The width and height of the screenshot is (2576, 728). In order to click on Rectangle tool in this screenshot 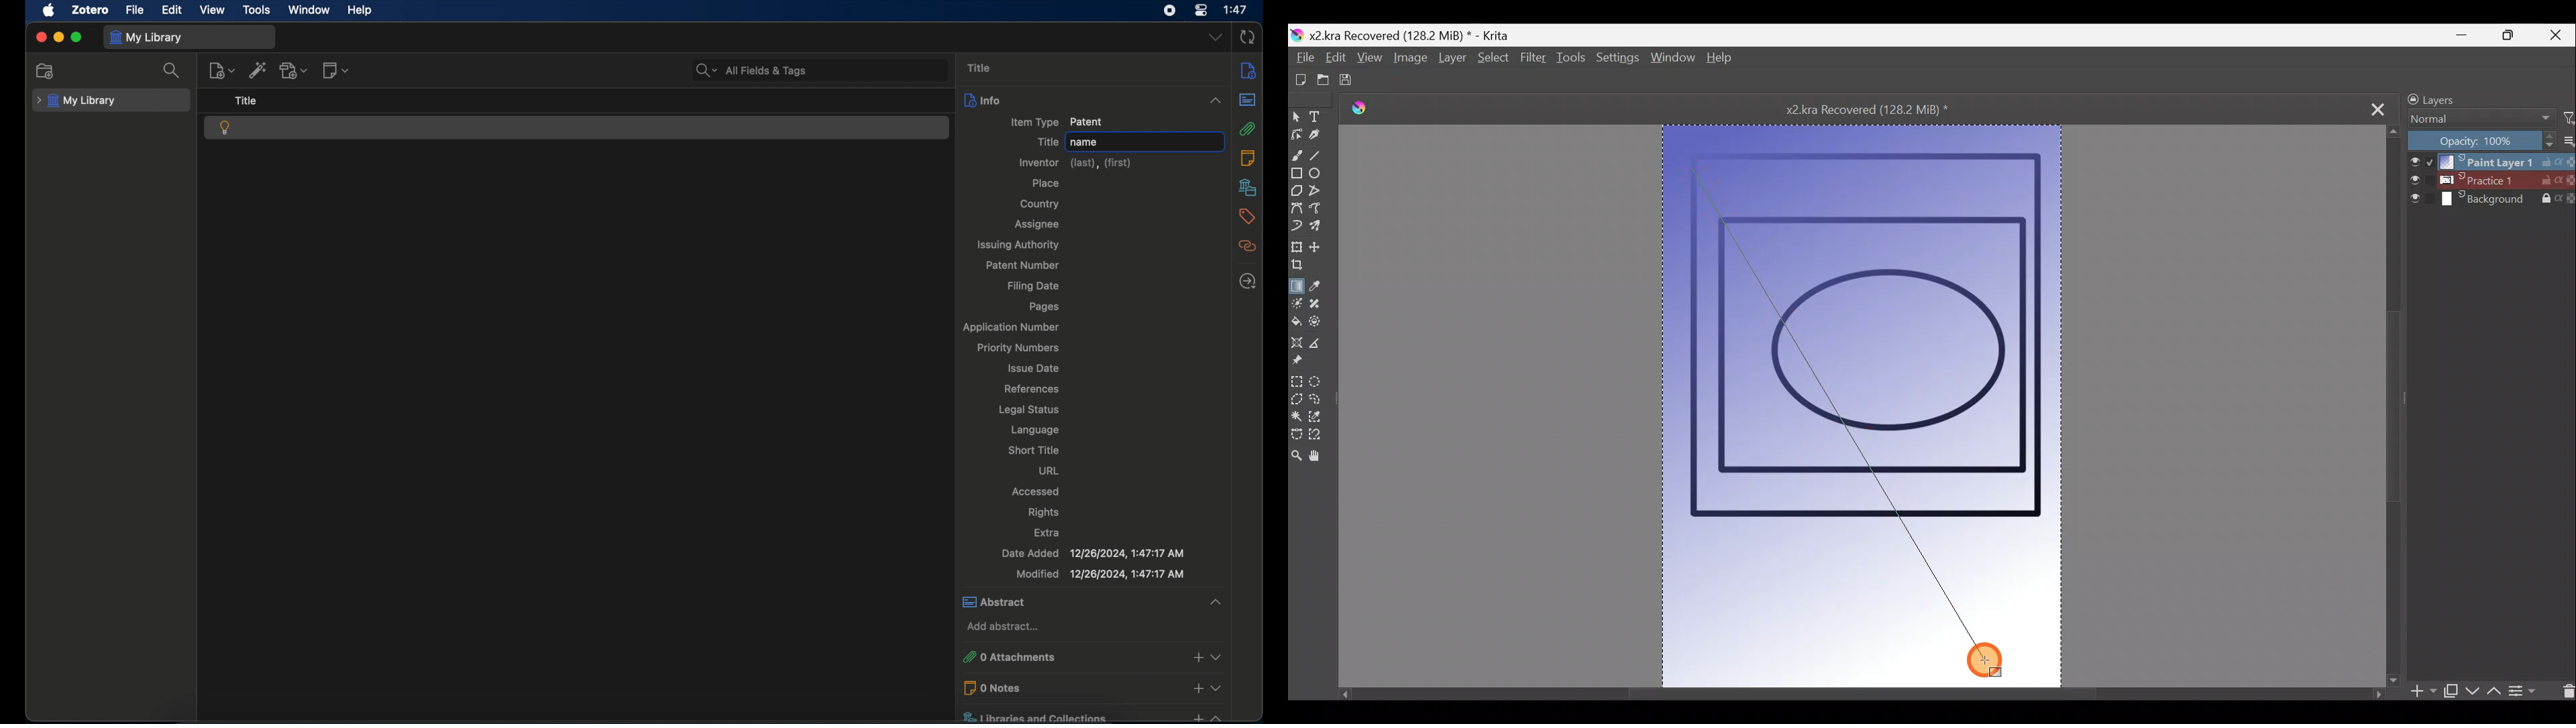, I will do `click(1296, 175)`.